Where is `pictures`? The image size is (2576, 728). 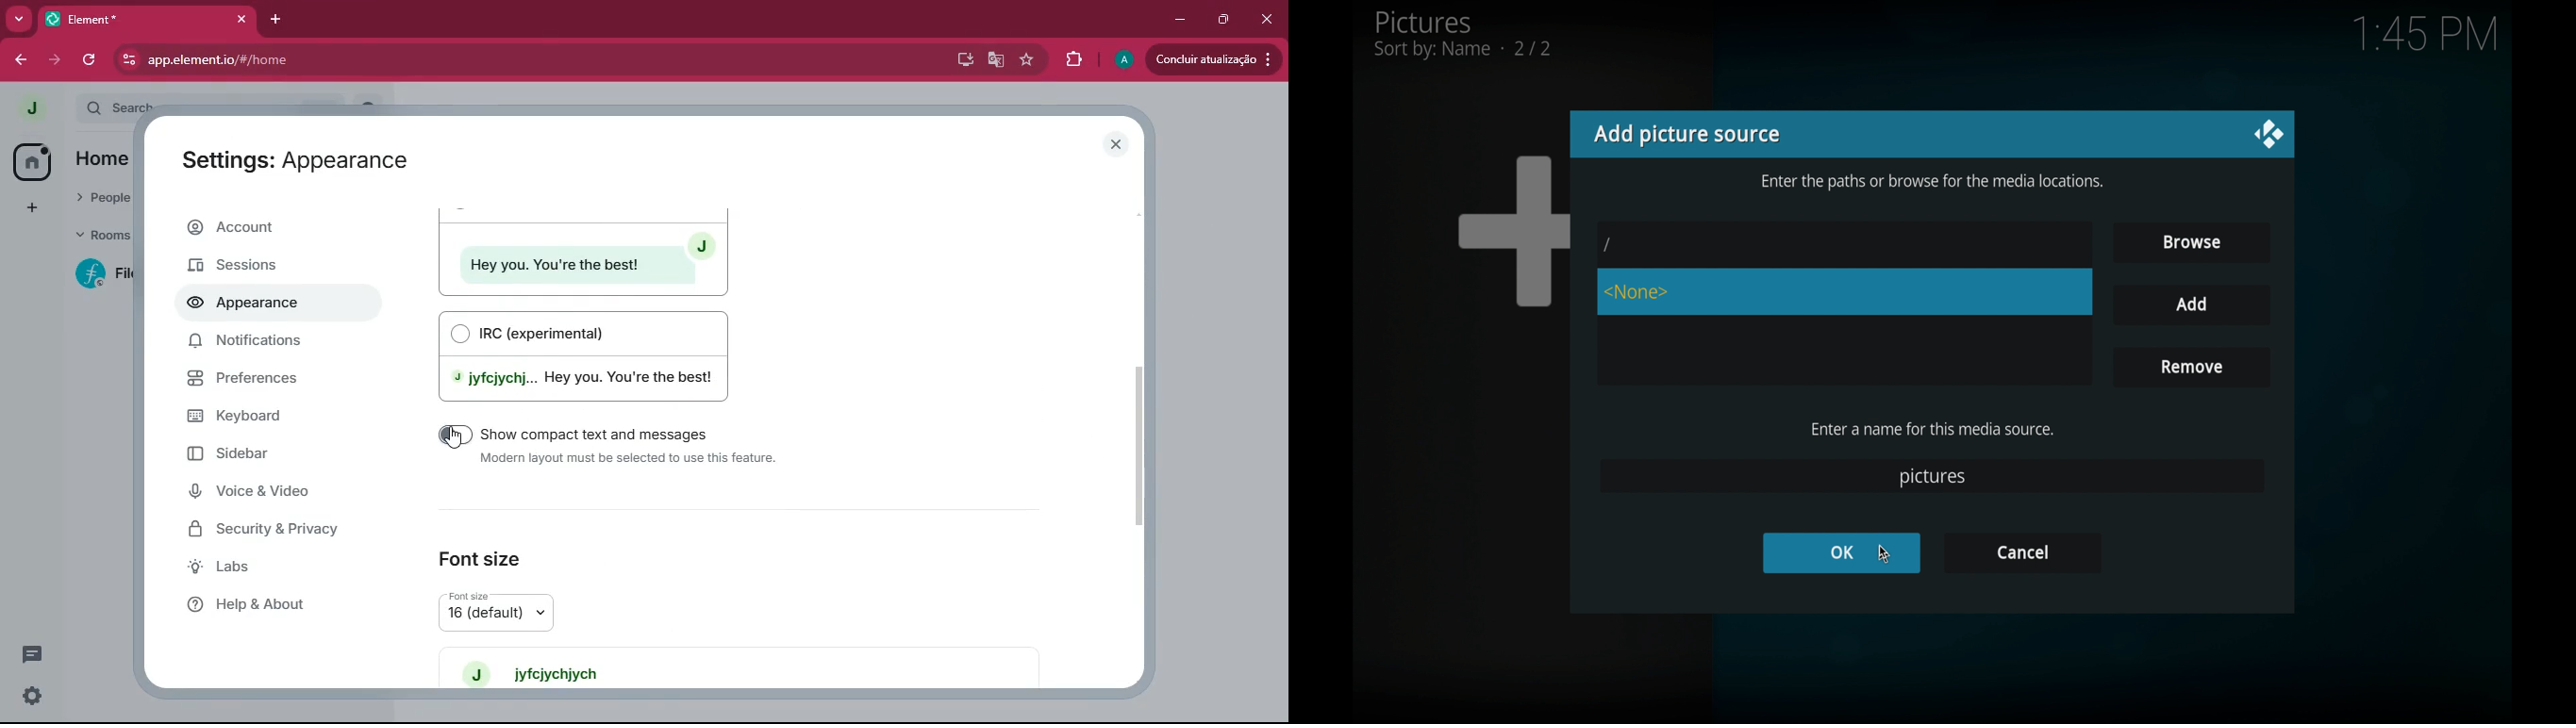 pictures is located at coordinates (1932, 477).